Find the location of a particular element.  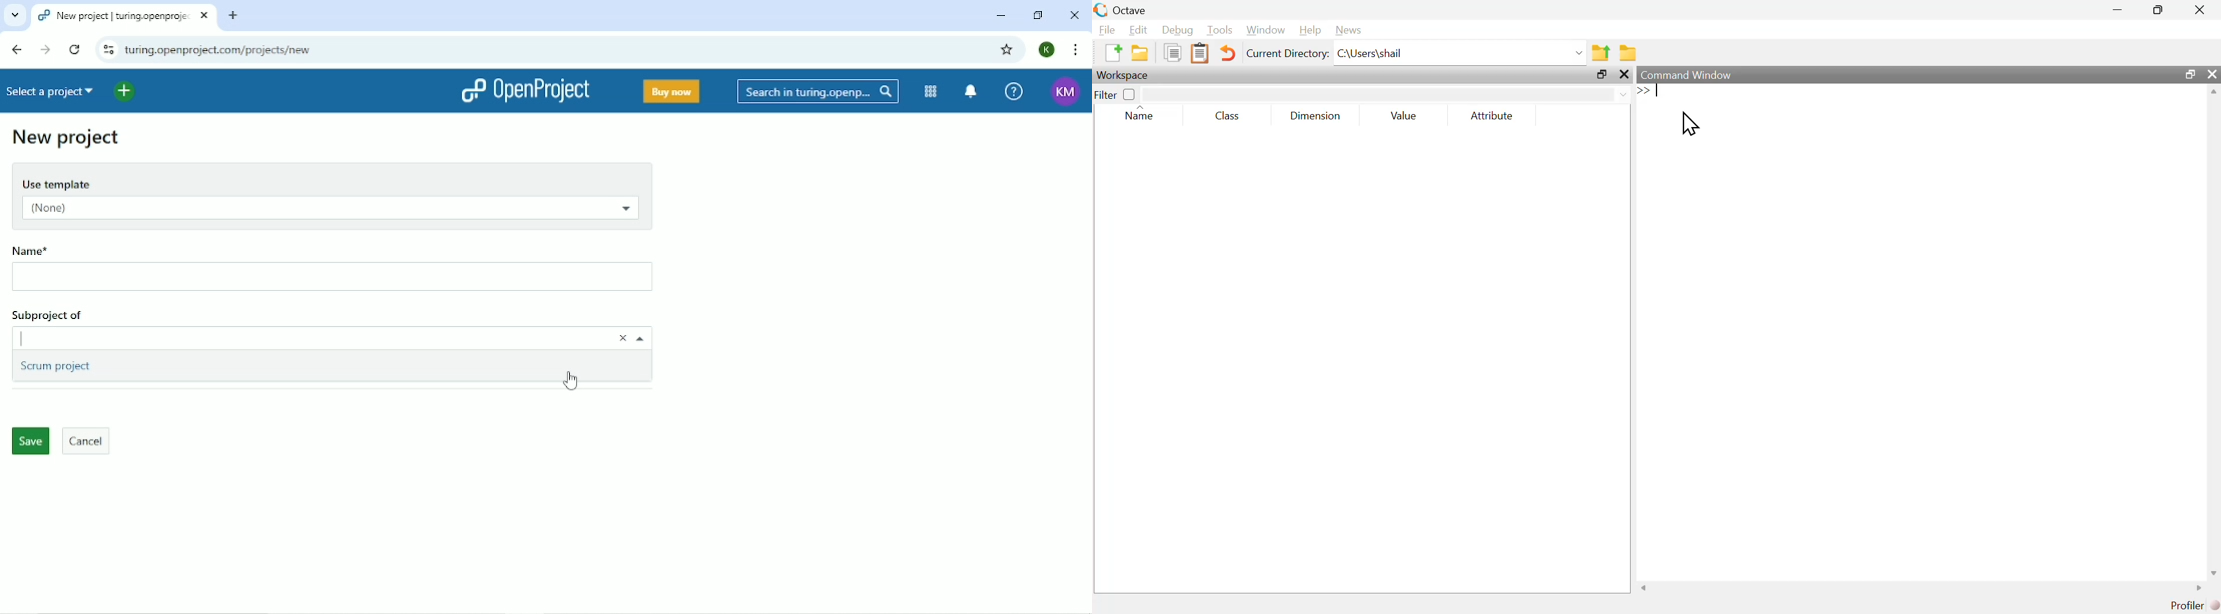

Open quick add menu is located at coordinates (126, 92).